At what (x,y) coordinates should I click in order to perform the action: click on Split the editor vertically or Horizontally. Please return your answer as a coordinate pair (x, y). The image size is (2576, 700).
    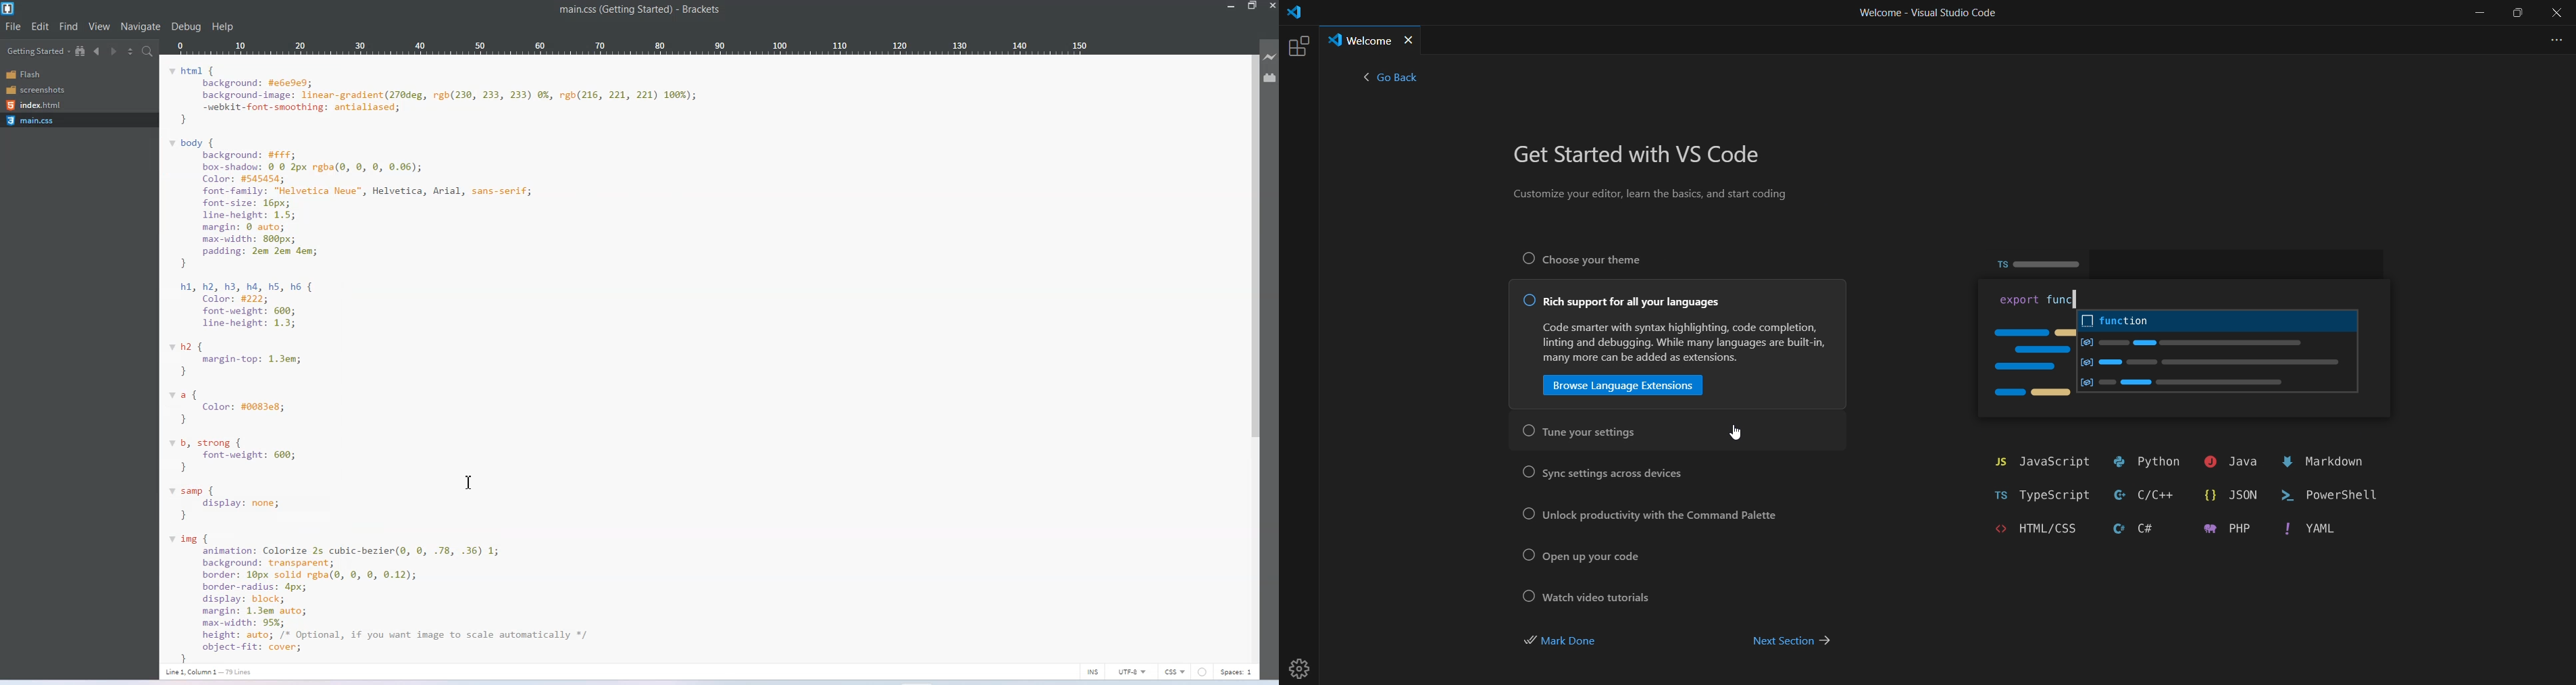
    Looking at the image, I should click on (131, 52).